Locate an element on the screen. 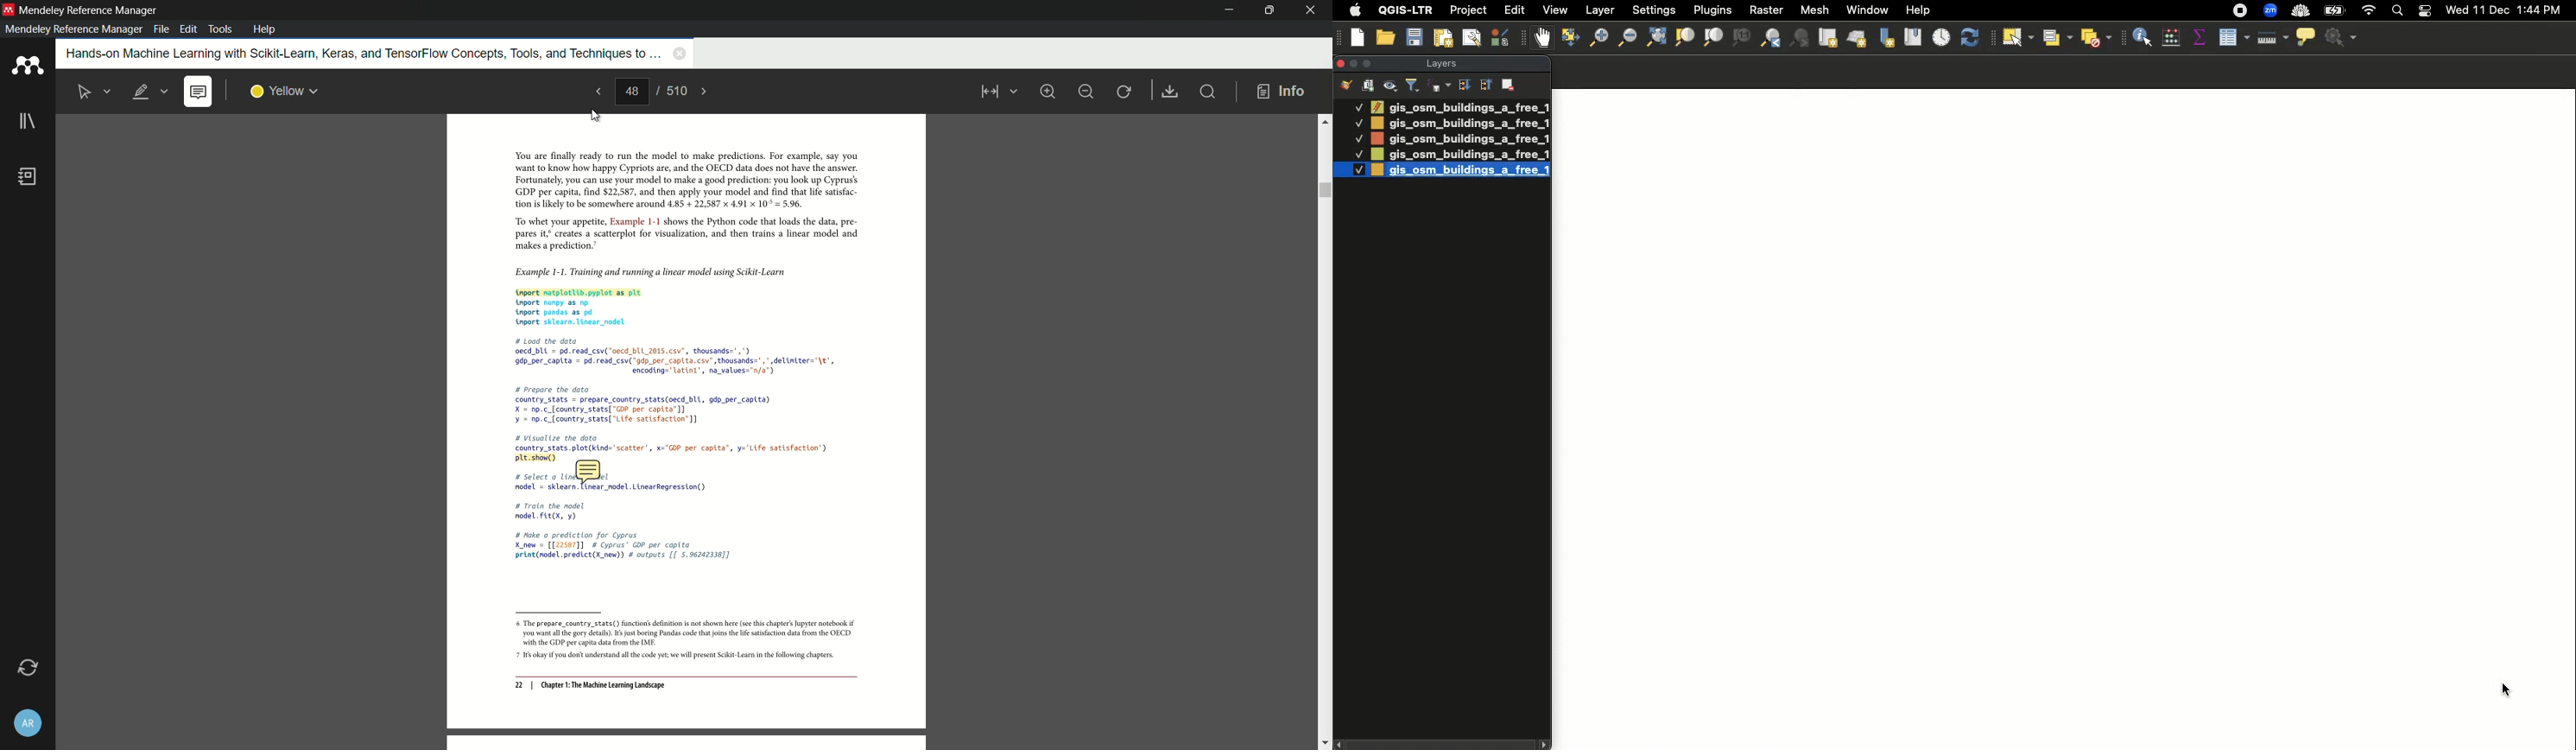 The height and width of the screenshot is (756, 2576). save is located at coordinates (1171, 92).